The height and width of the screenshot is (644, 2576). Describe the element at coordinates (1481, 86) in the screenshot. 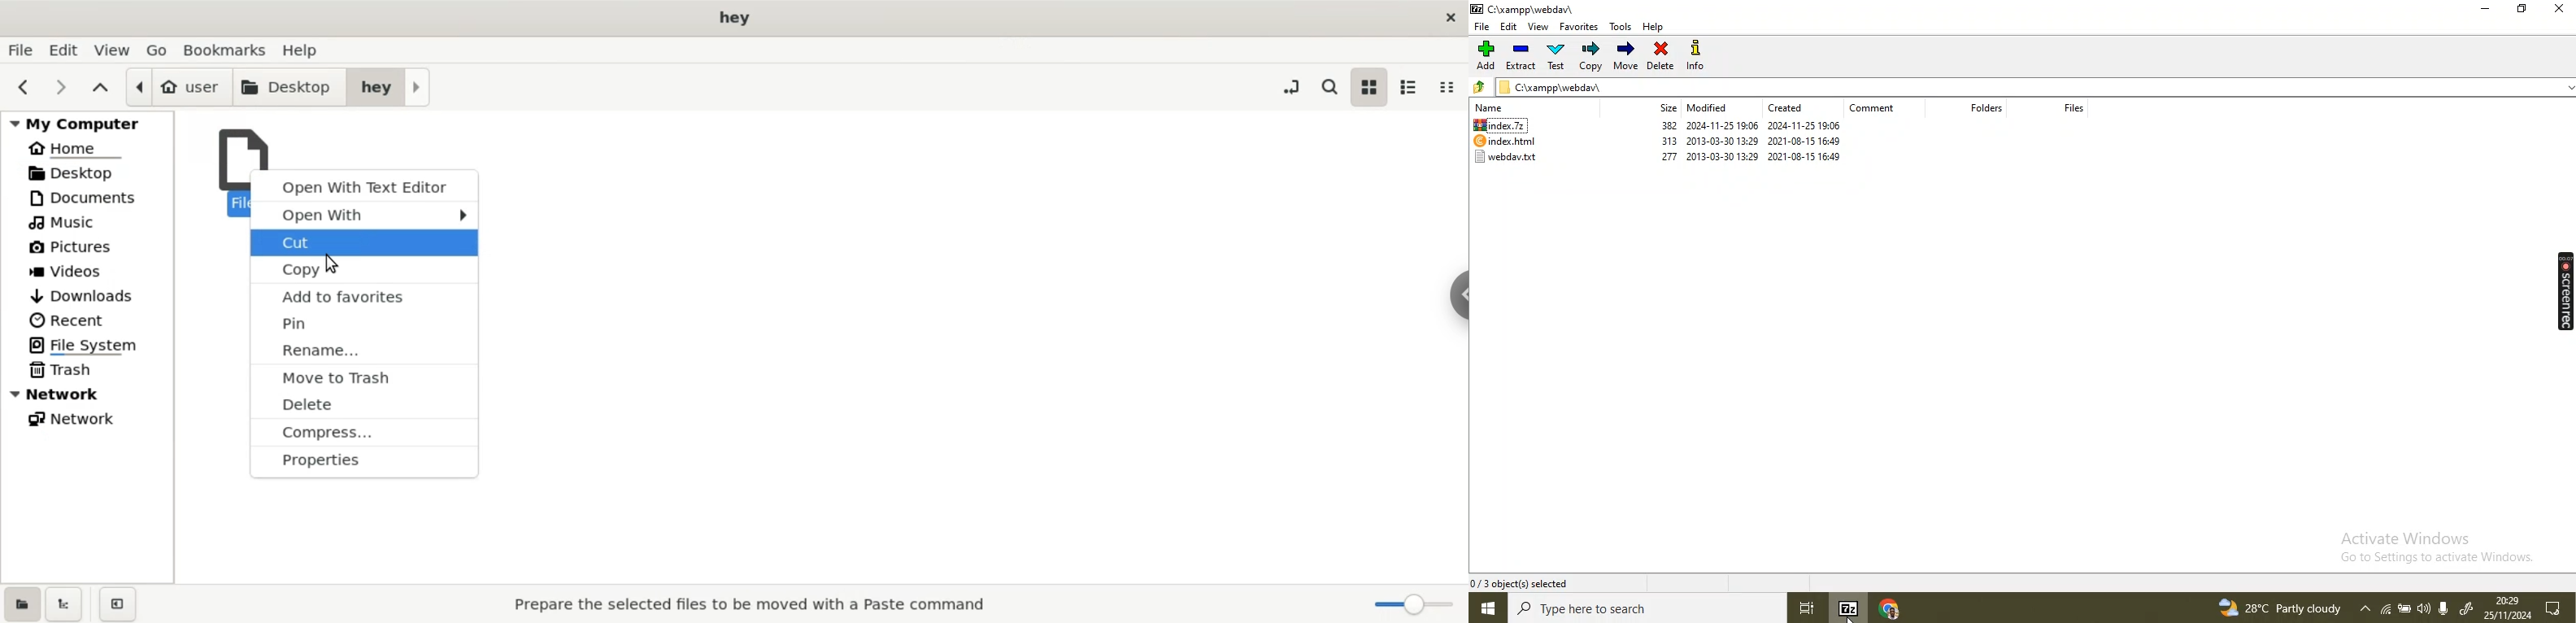

I see `up folder` at that location.